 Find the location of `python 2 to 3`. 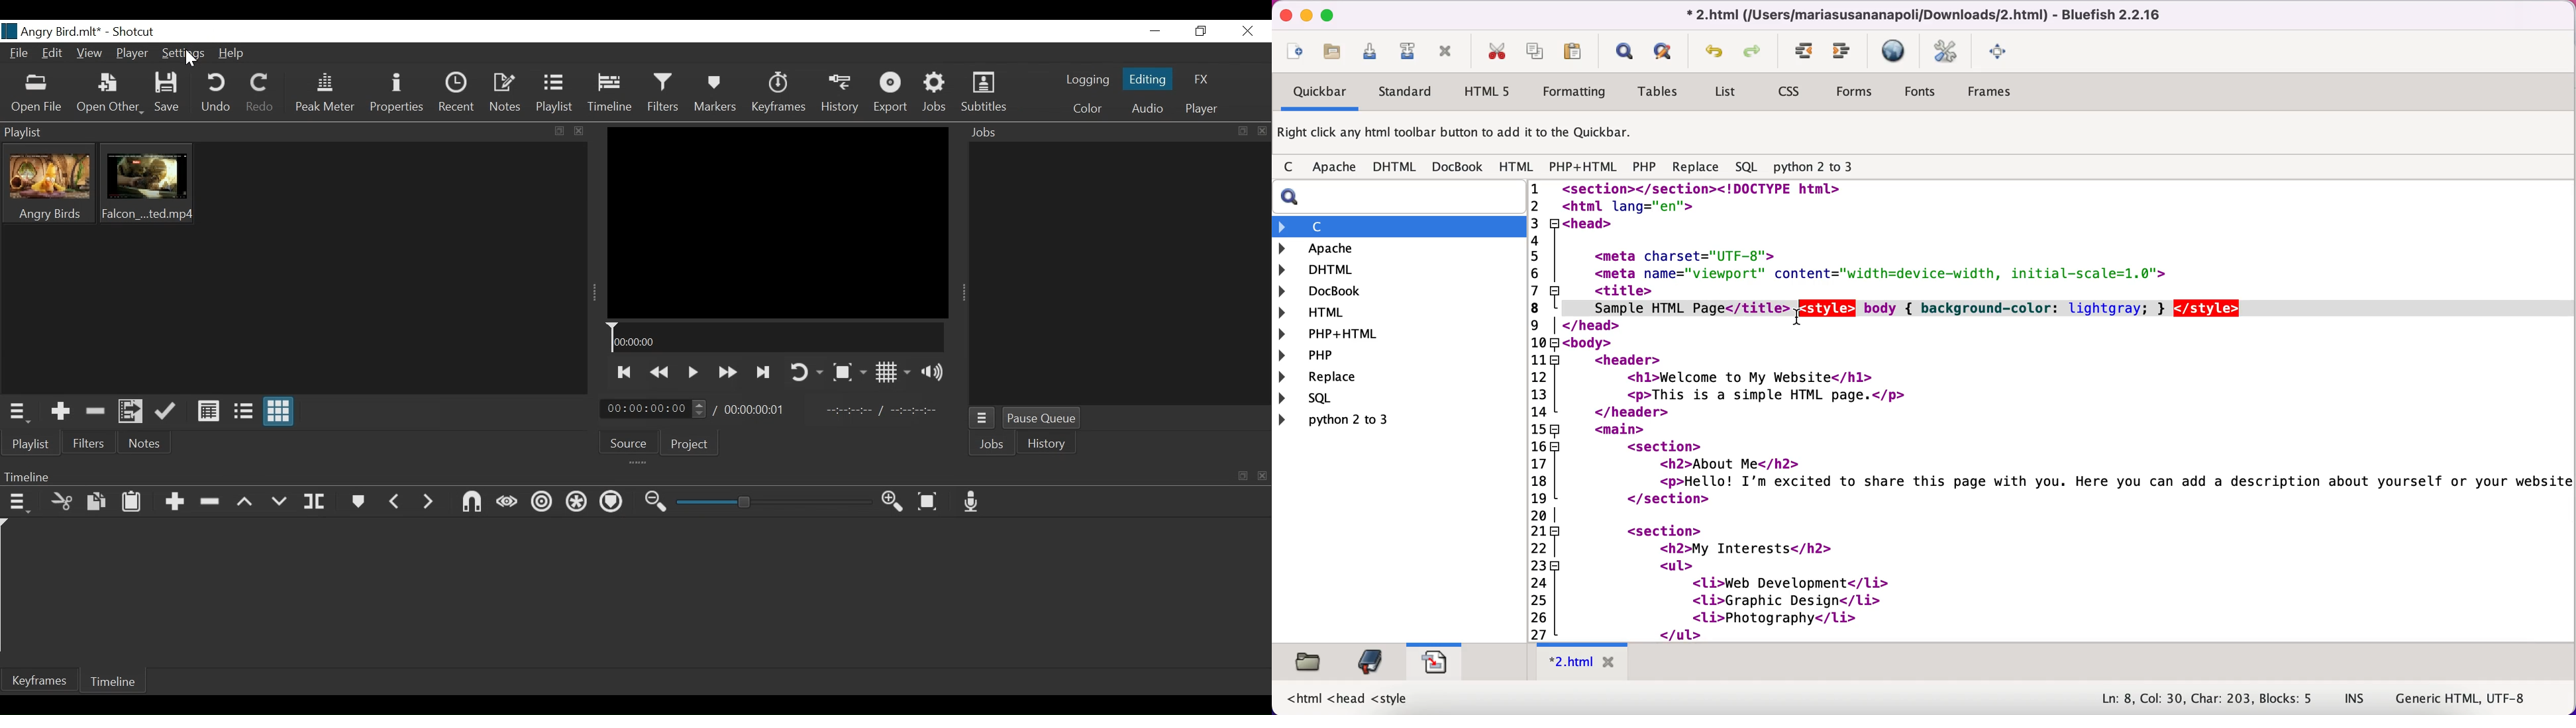

python 2 to 3 is located at coordinates (1822, 168).